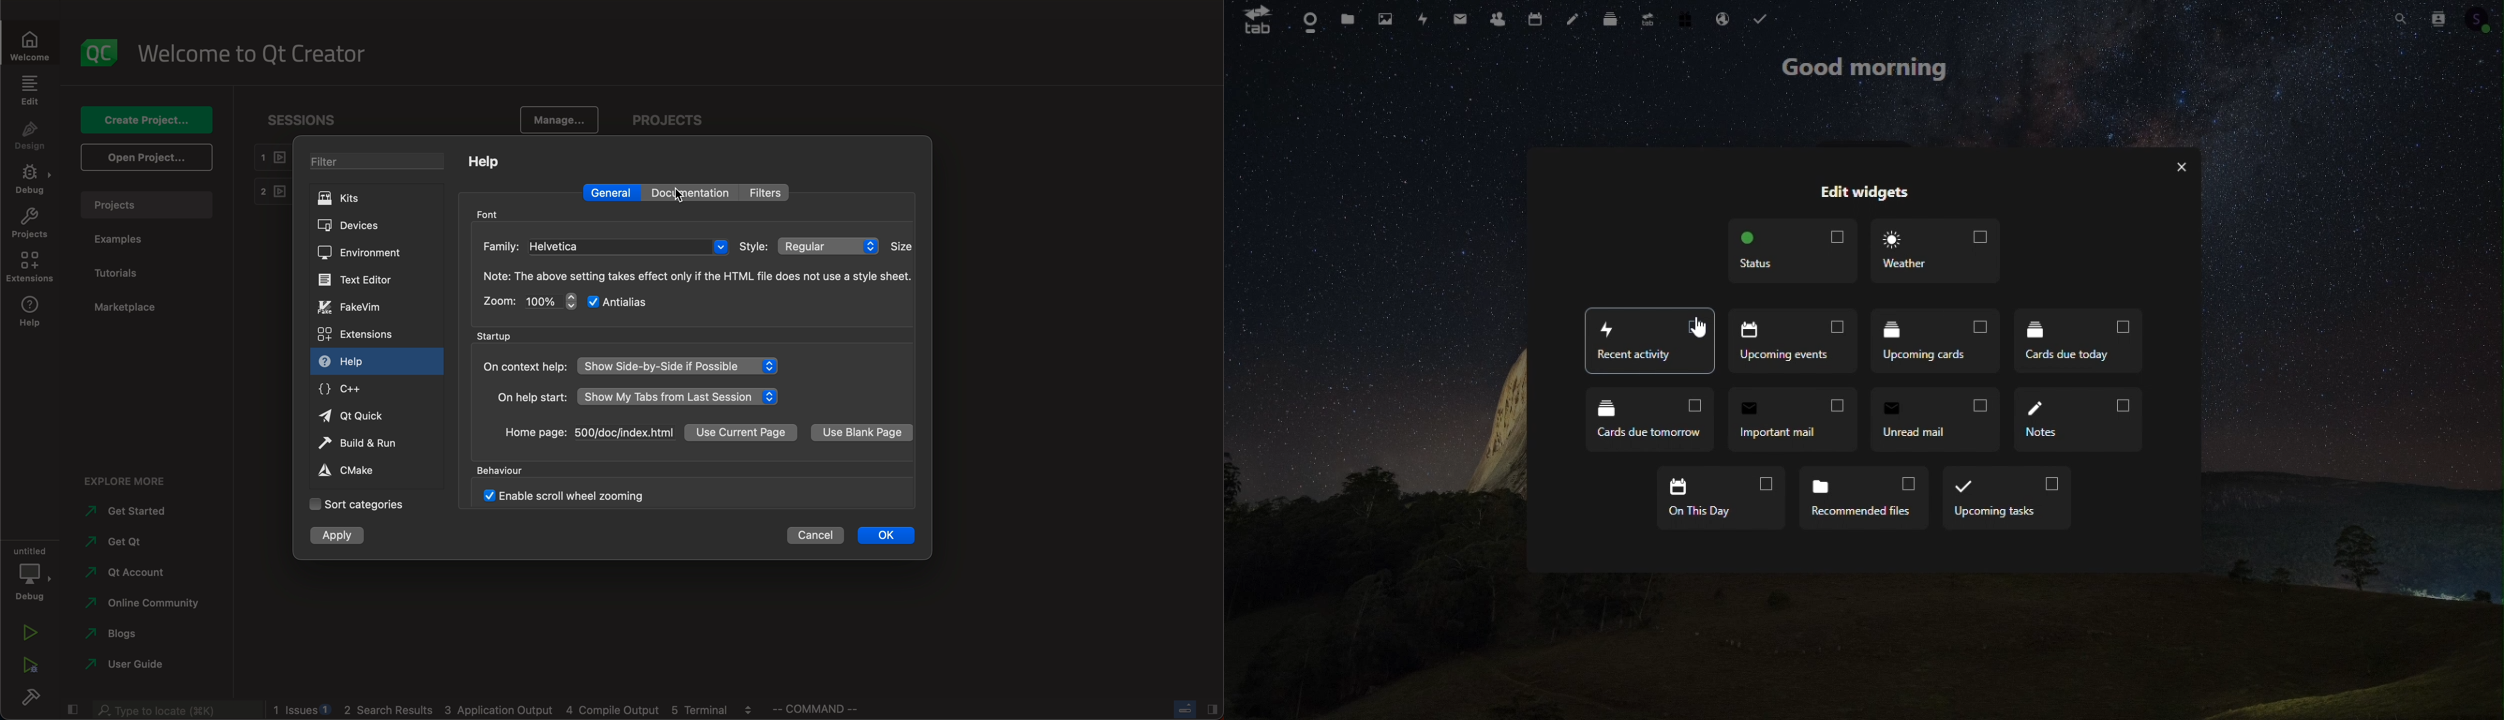  I want to click on projects, so click(146, 207).